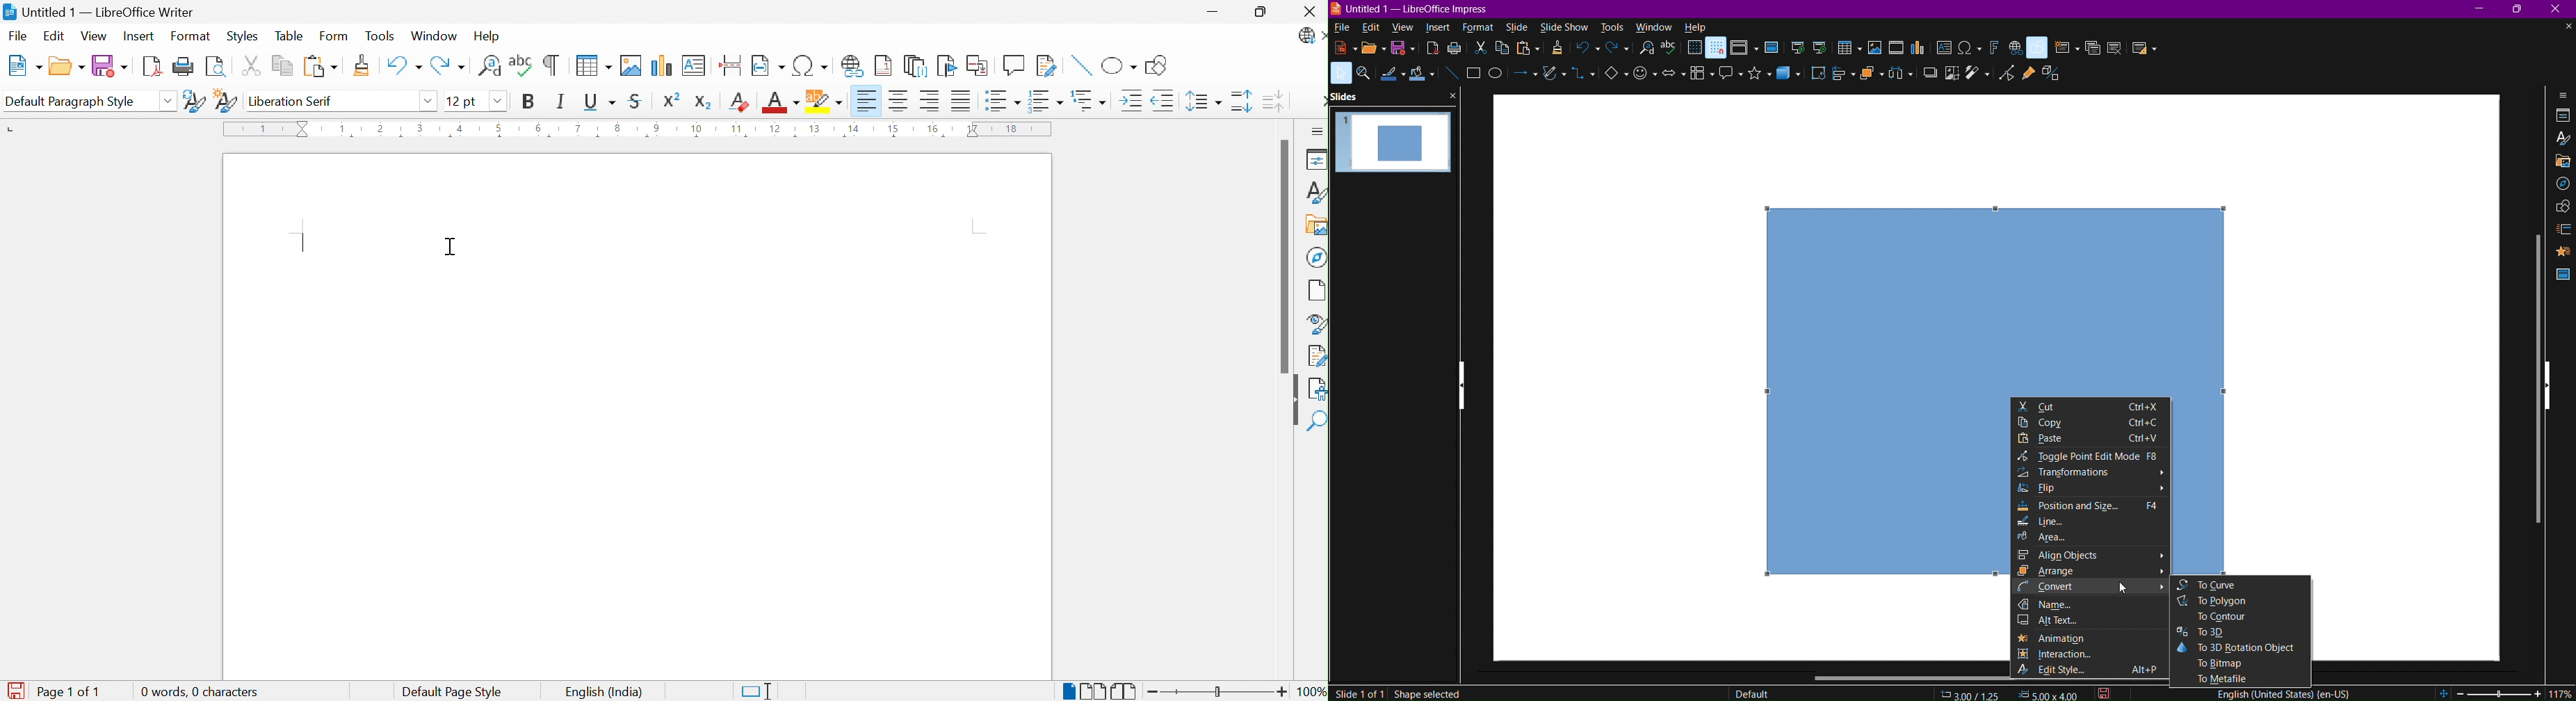 The height and width of the screenshot is (728, 2576). Describe the element at coordinates (1130, 101) in the screenshot. I see `Increase Indent` at that location.